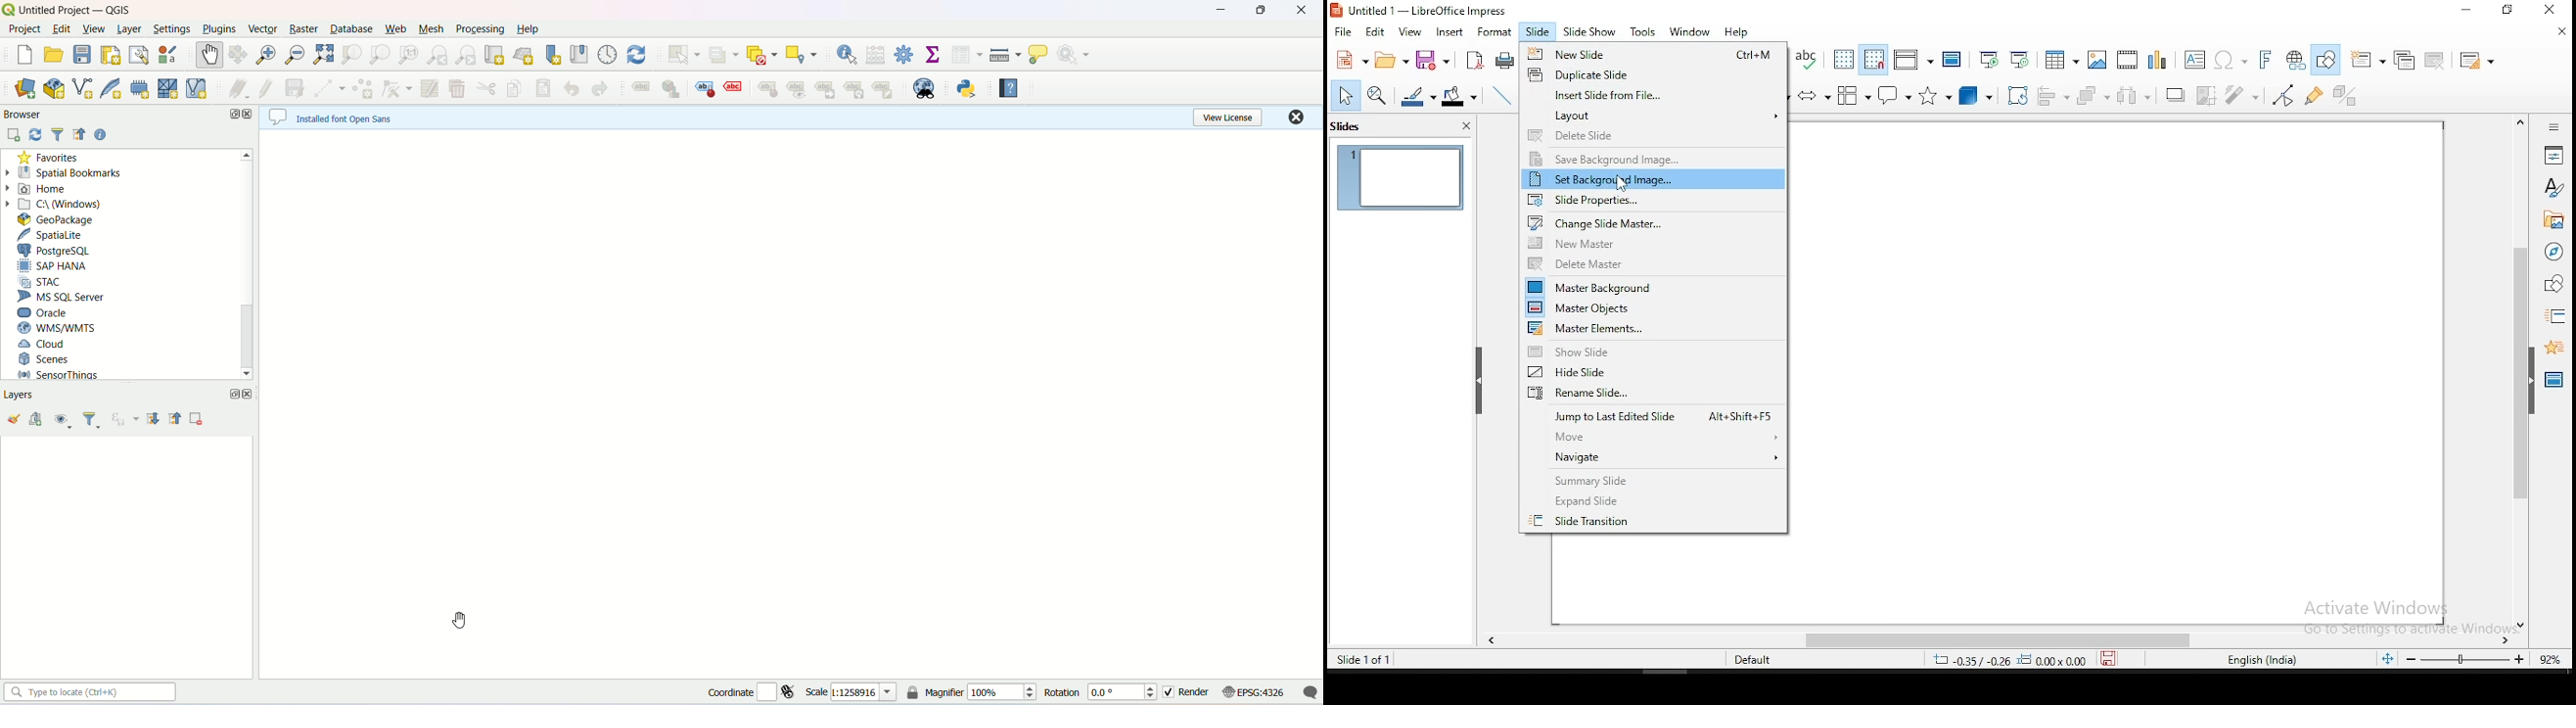 The height and width of the screenshot is (728, 2576). I want to click on move, so click(1652, 436).